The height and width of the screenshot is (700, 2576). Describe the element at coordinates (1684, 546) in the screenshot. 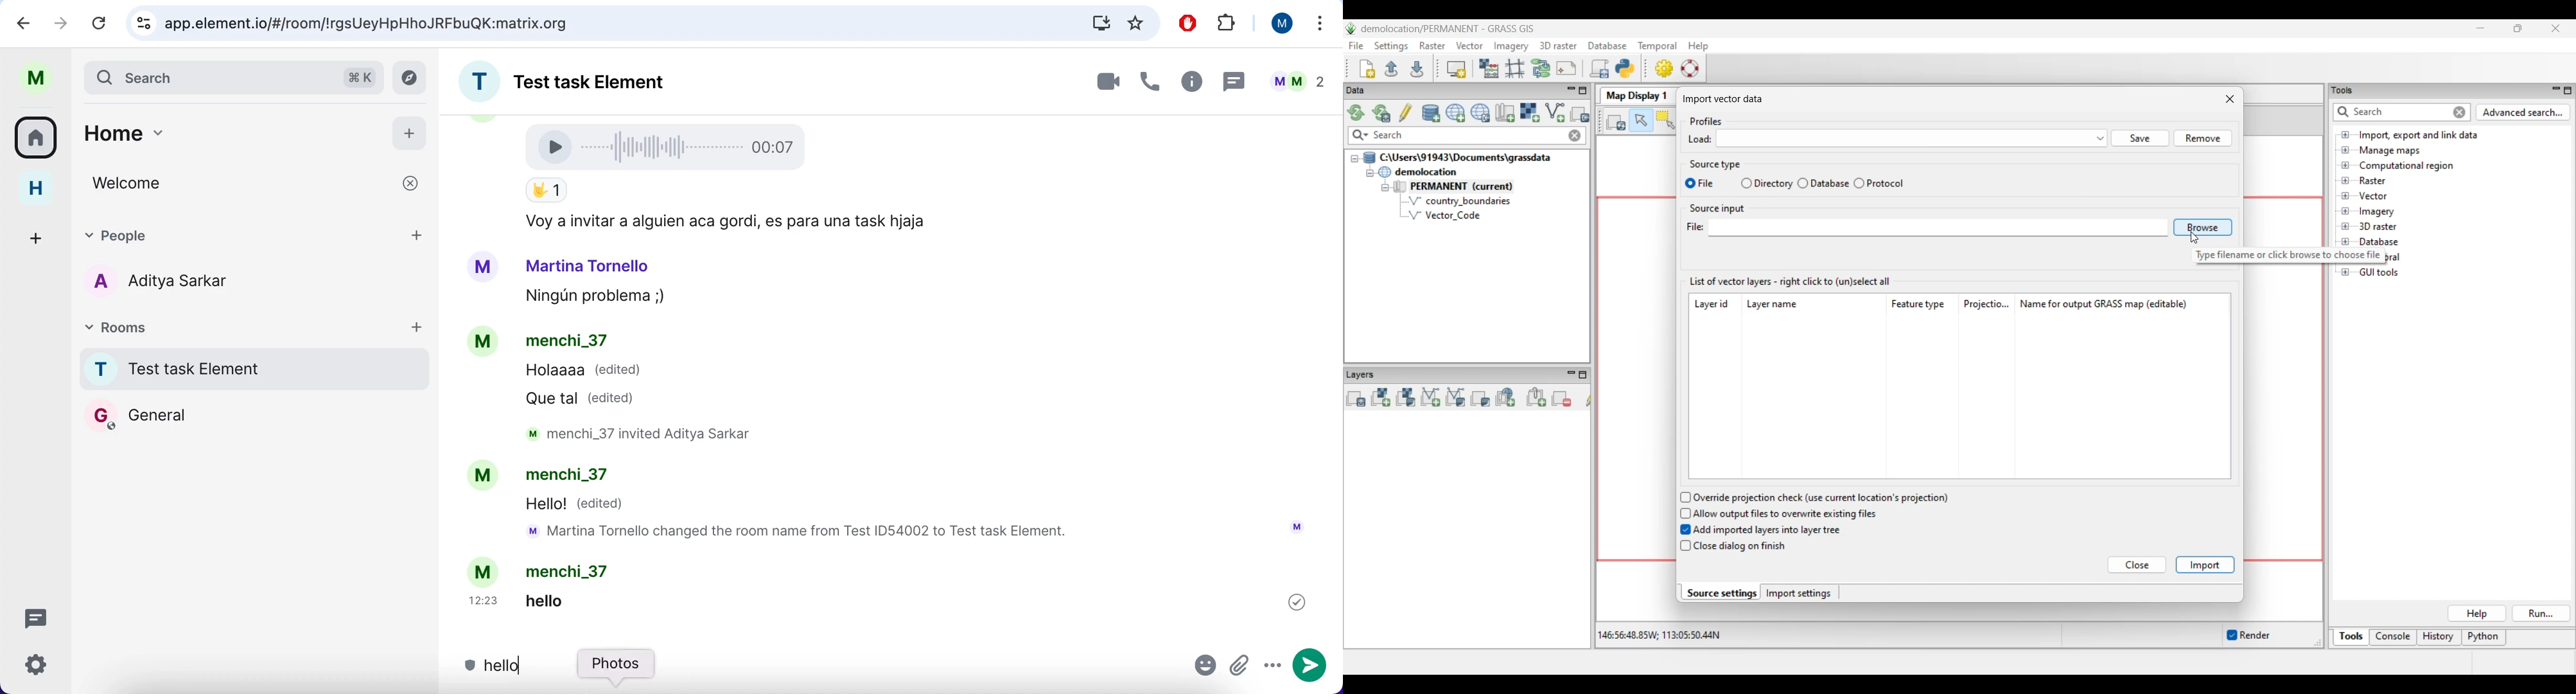

I see `checkbox` at that location.